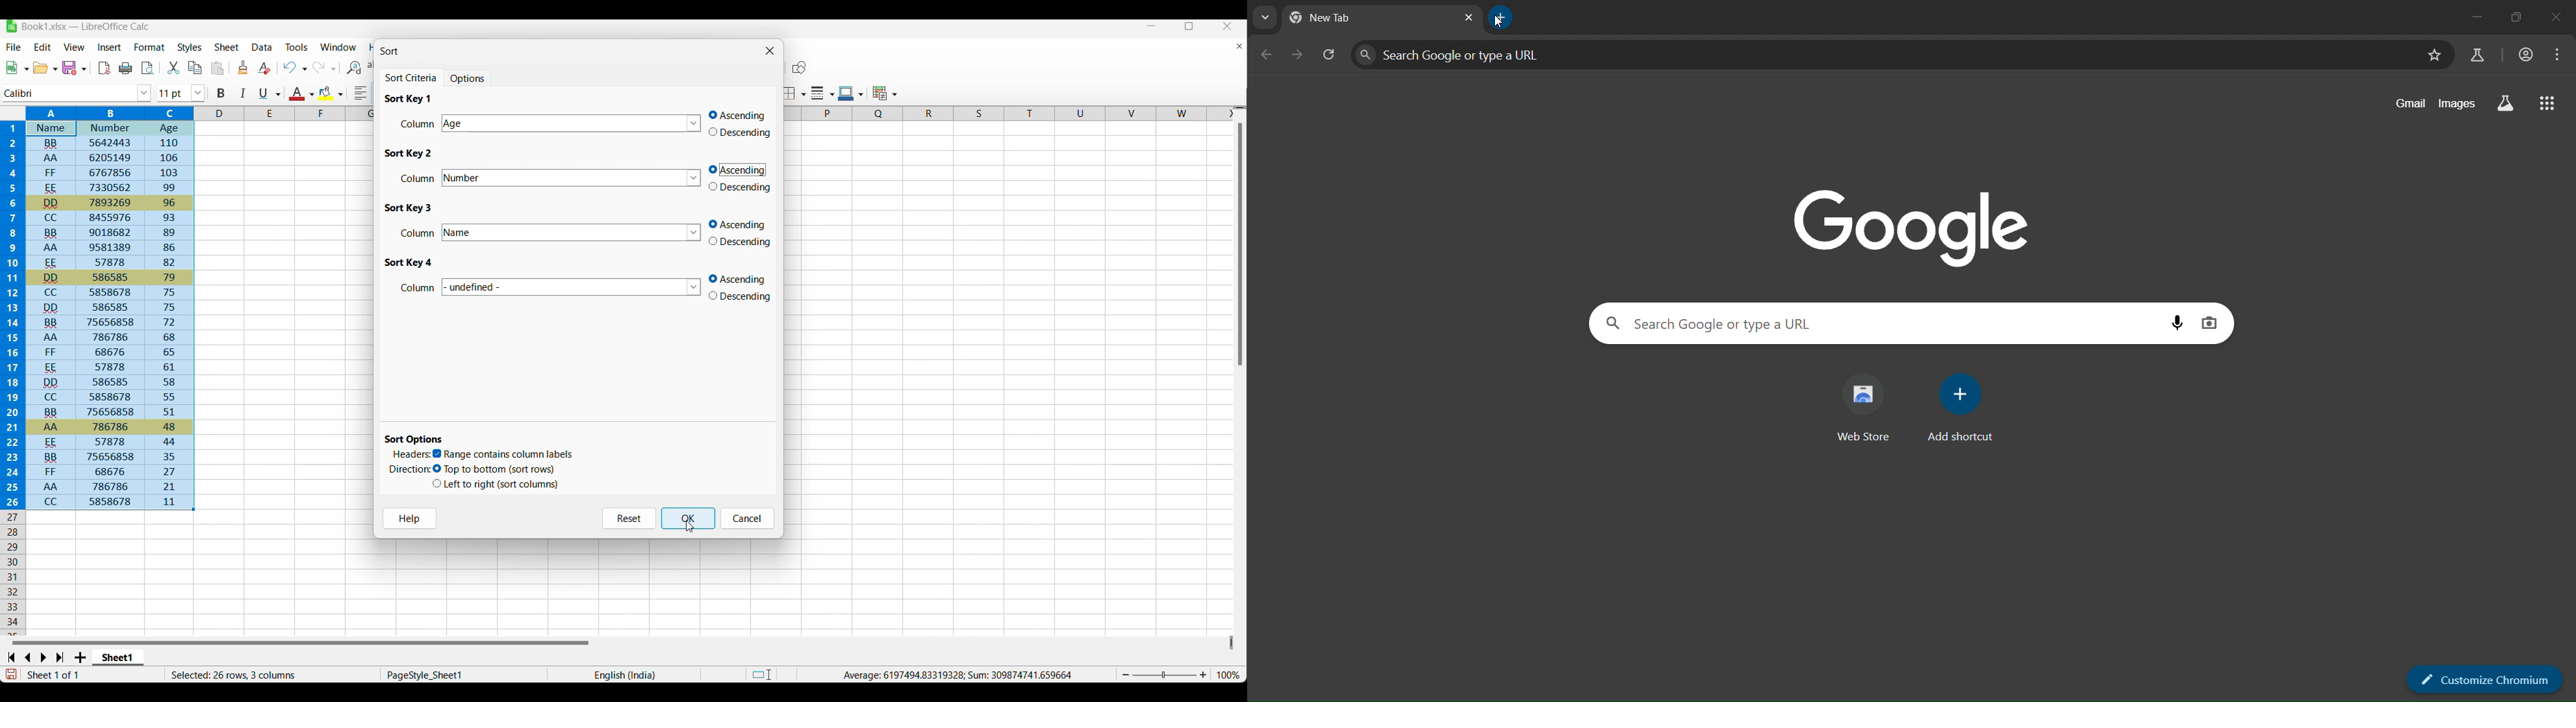 The height and width of the screenshot is (728, 2576). I want to click on Font options, so click(144, 94).